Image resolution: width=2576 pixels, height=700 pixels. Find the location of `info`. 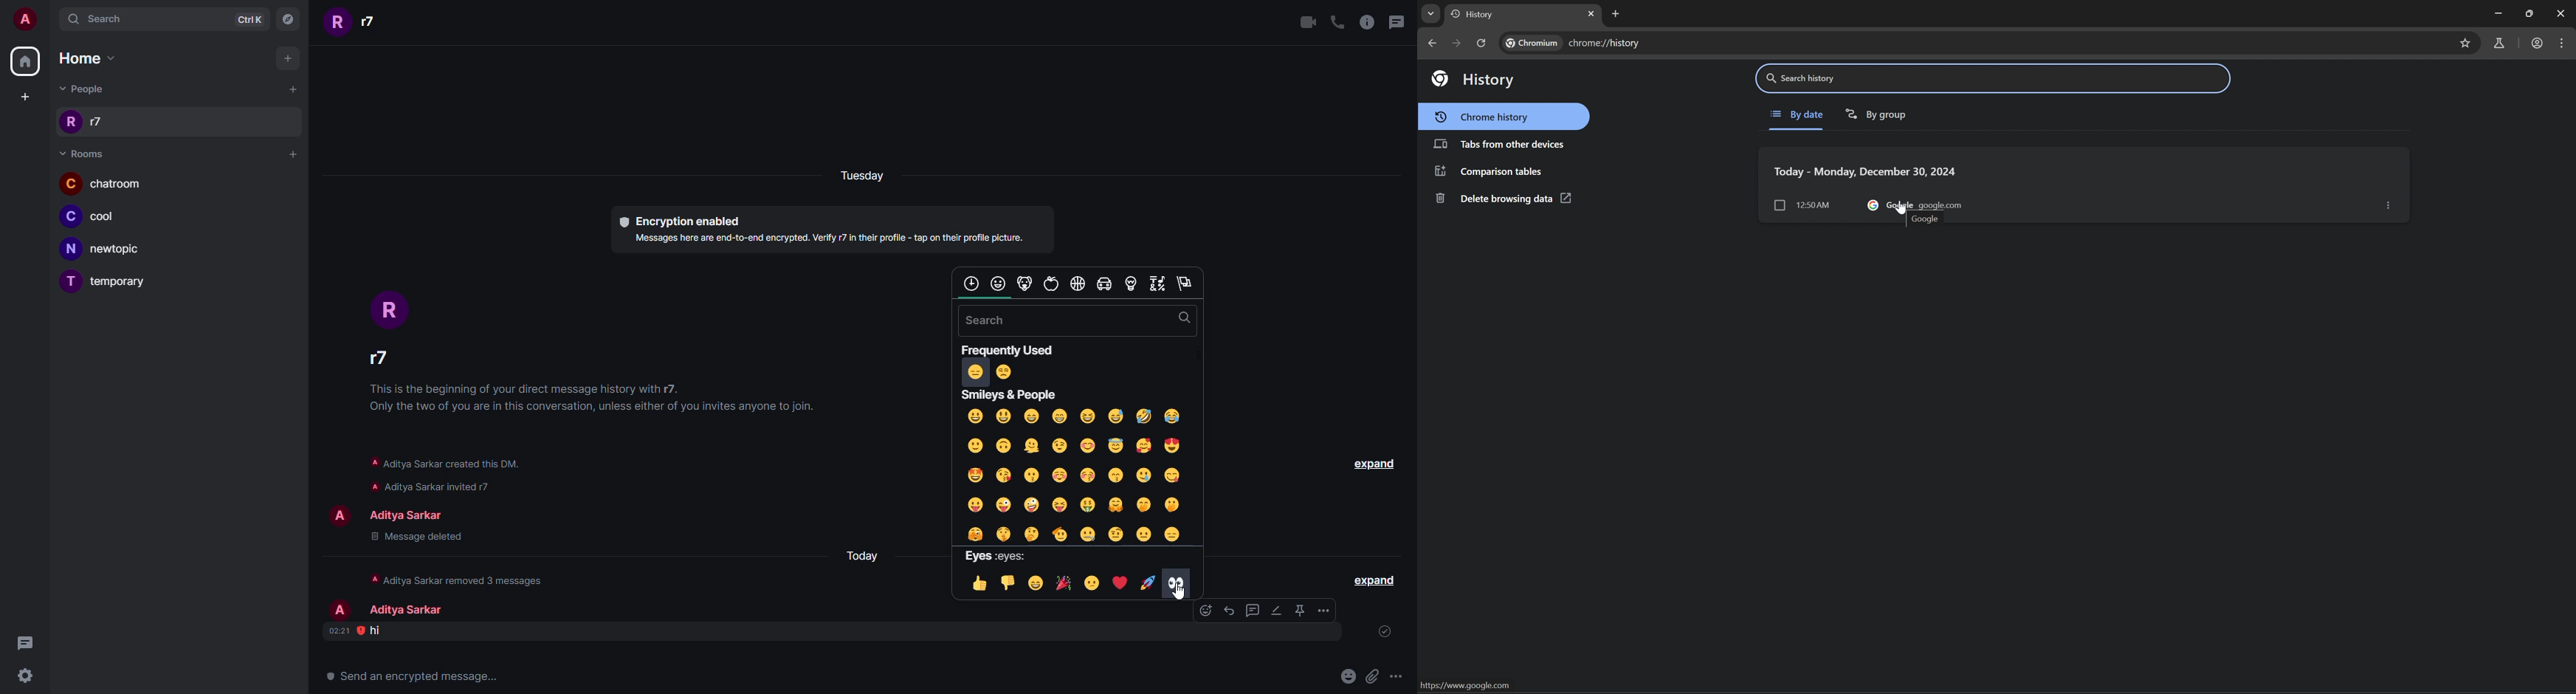

info is located at coordinates (1367, 22).